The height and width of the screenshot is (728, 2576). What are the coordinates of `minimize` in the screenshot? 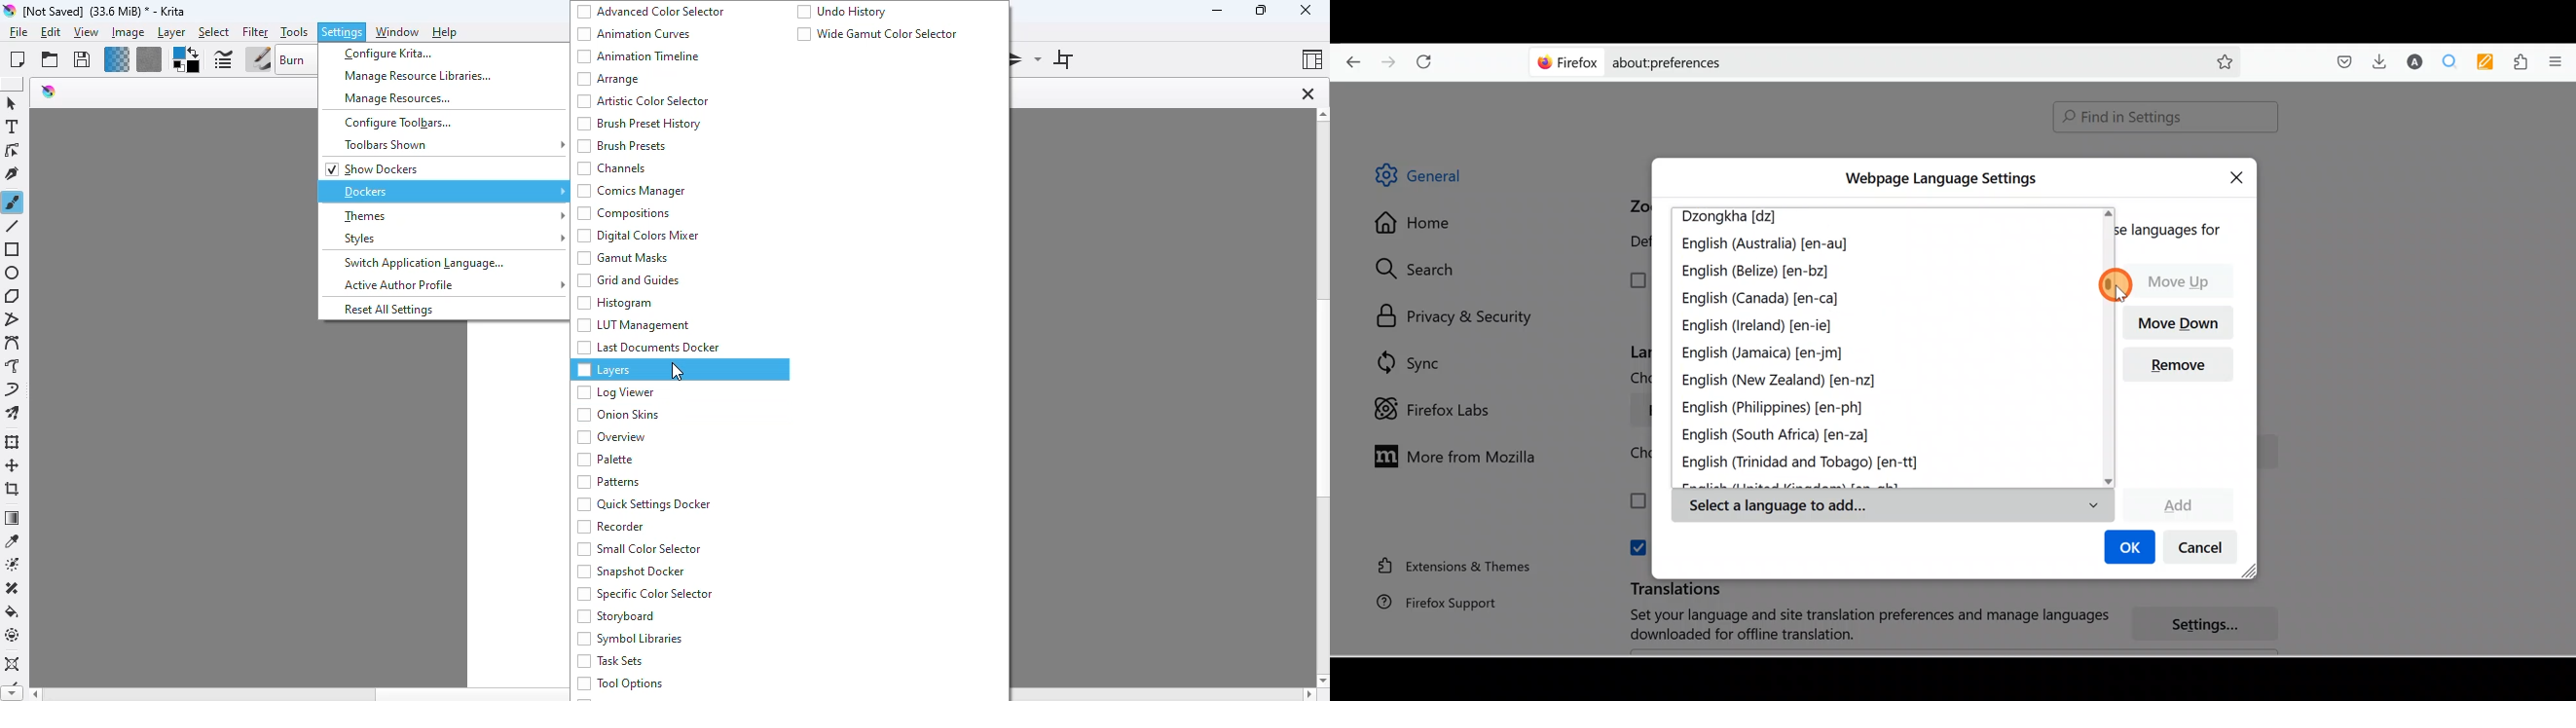 It's located at (1217, 10).